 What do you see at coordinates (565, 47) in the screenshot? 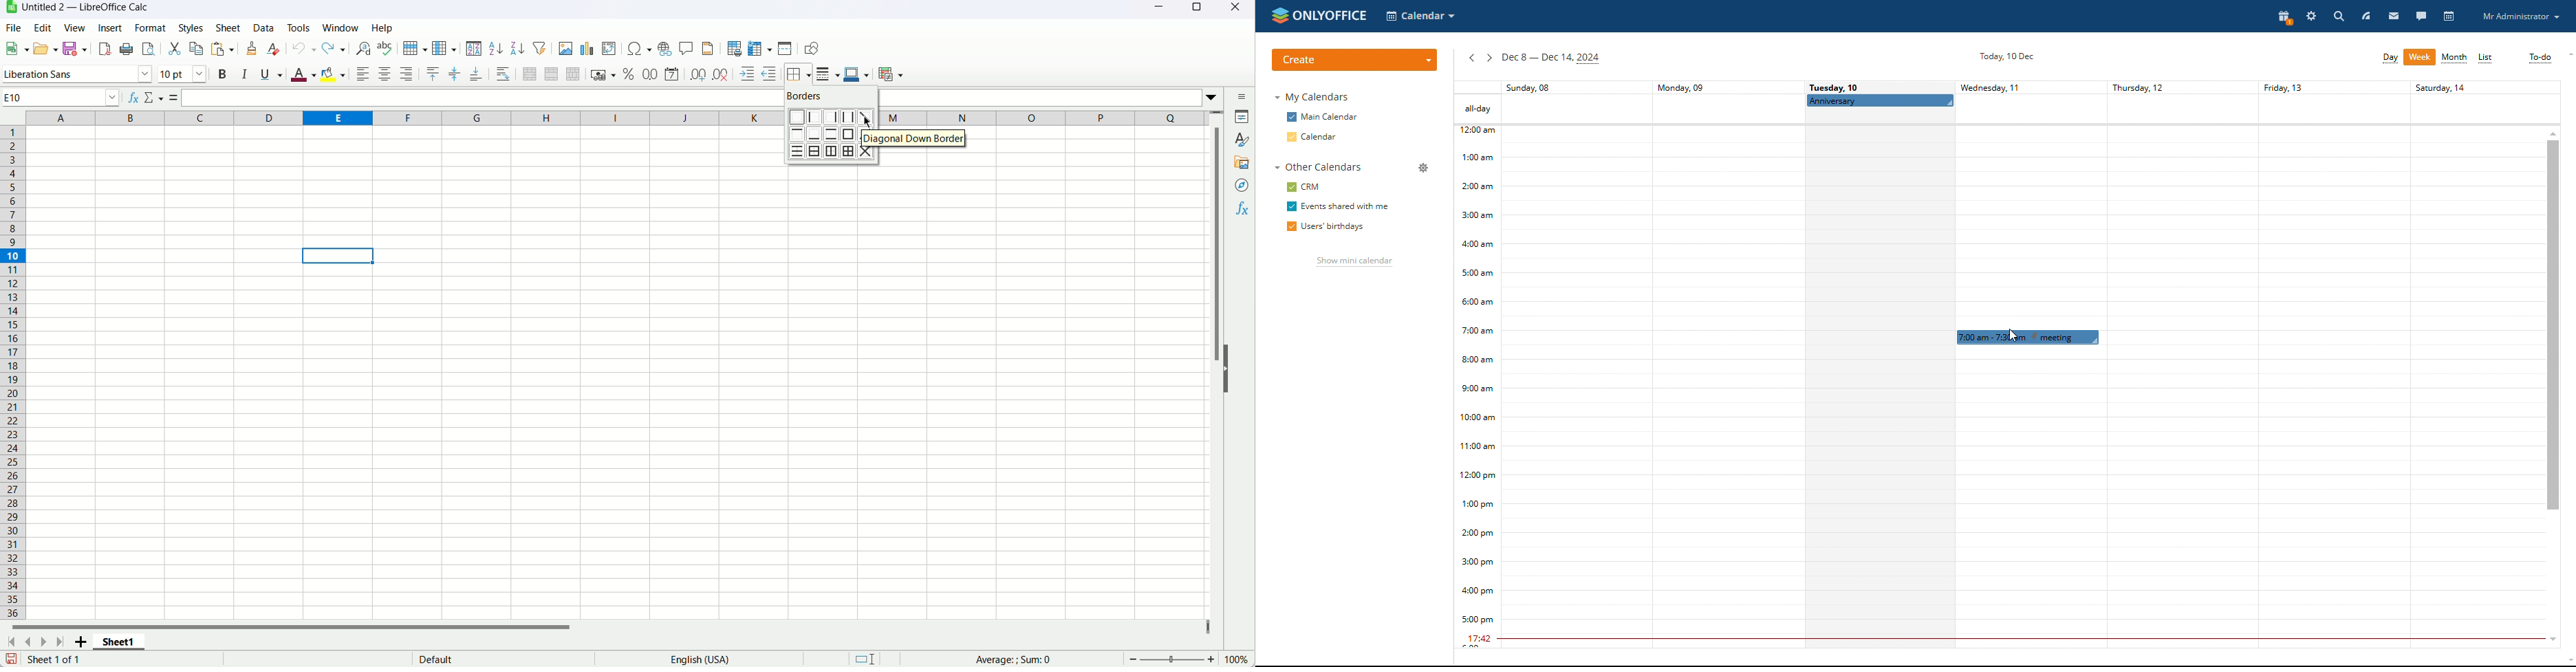
I see `Insert image` at bounding box center [565, 47].